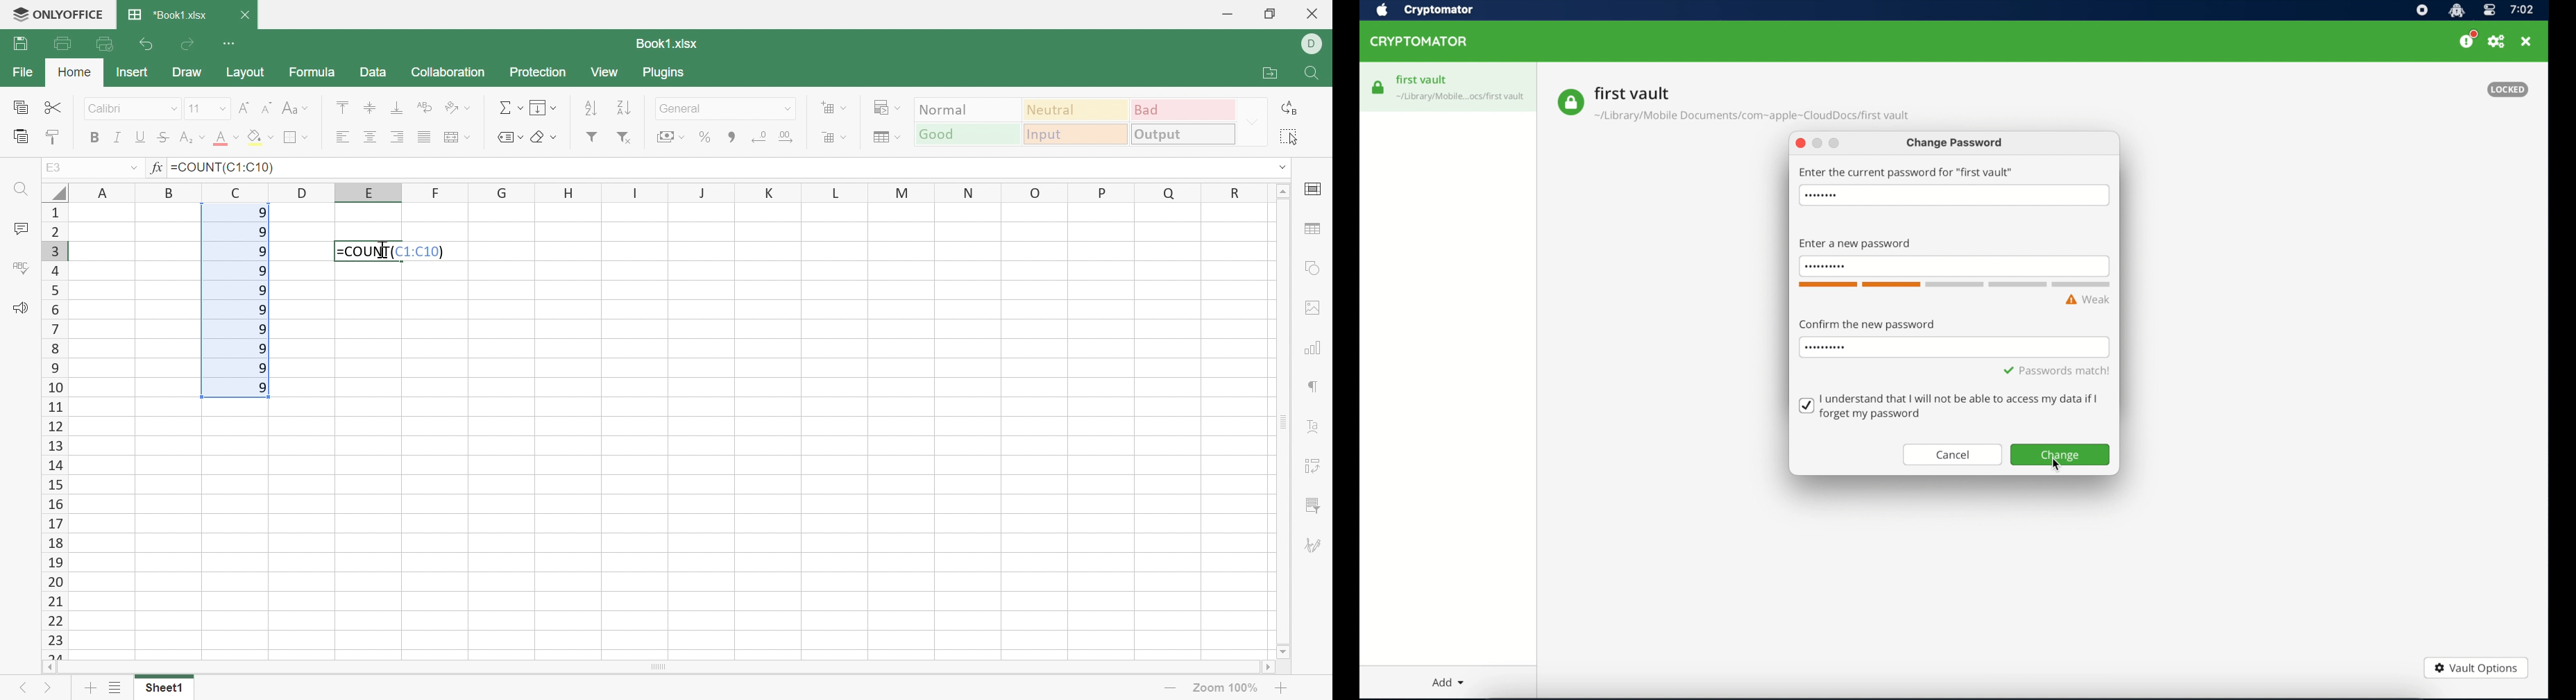 This screenshot has width=2576, height=700. I want to click on vault icon, so click(1461, 99).